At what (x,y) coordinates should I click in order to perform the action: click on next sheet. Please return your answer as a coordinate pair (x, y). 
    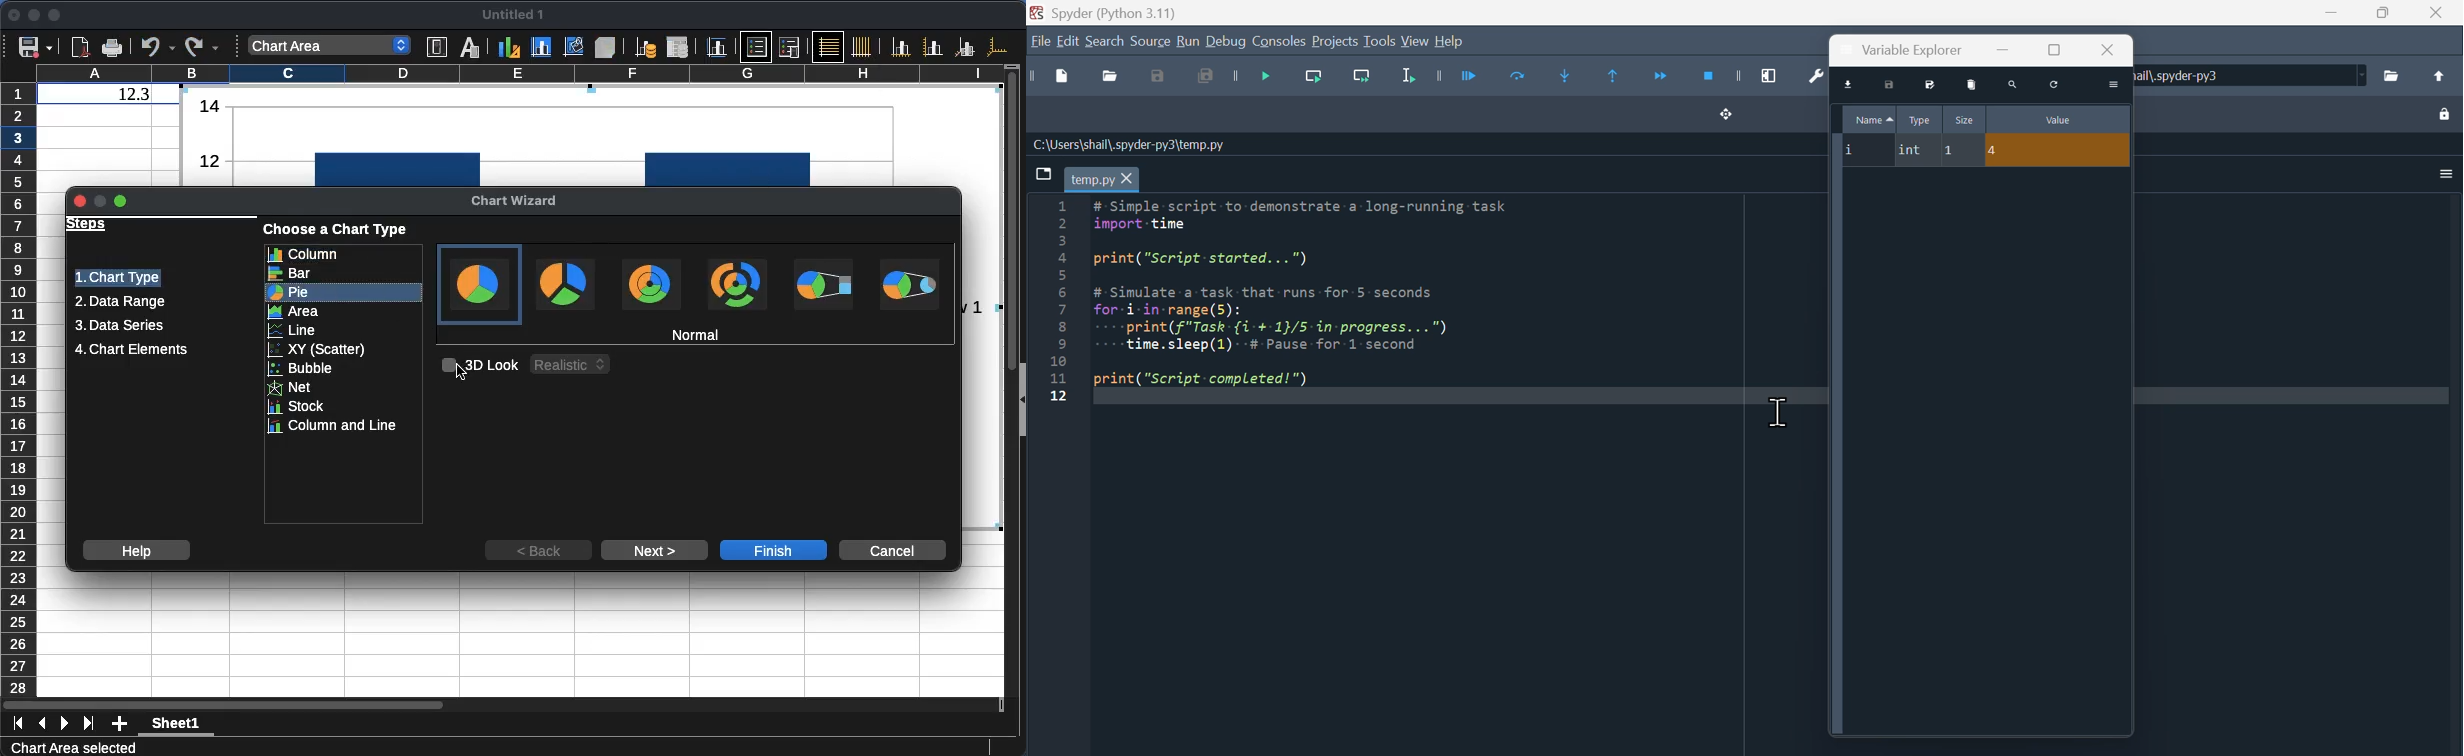
    Looking at the image, I should click on (65, 724).